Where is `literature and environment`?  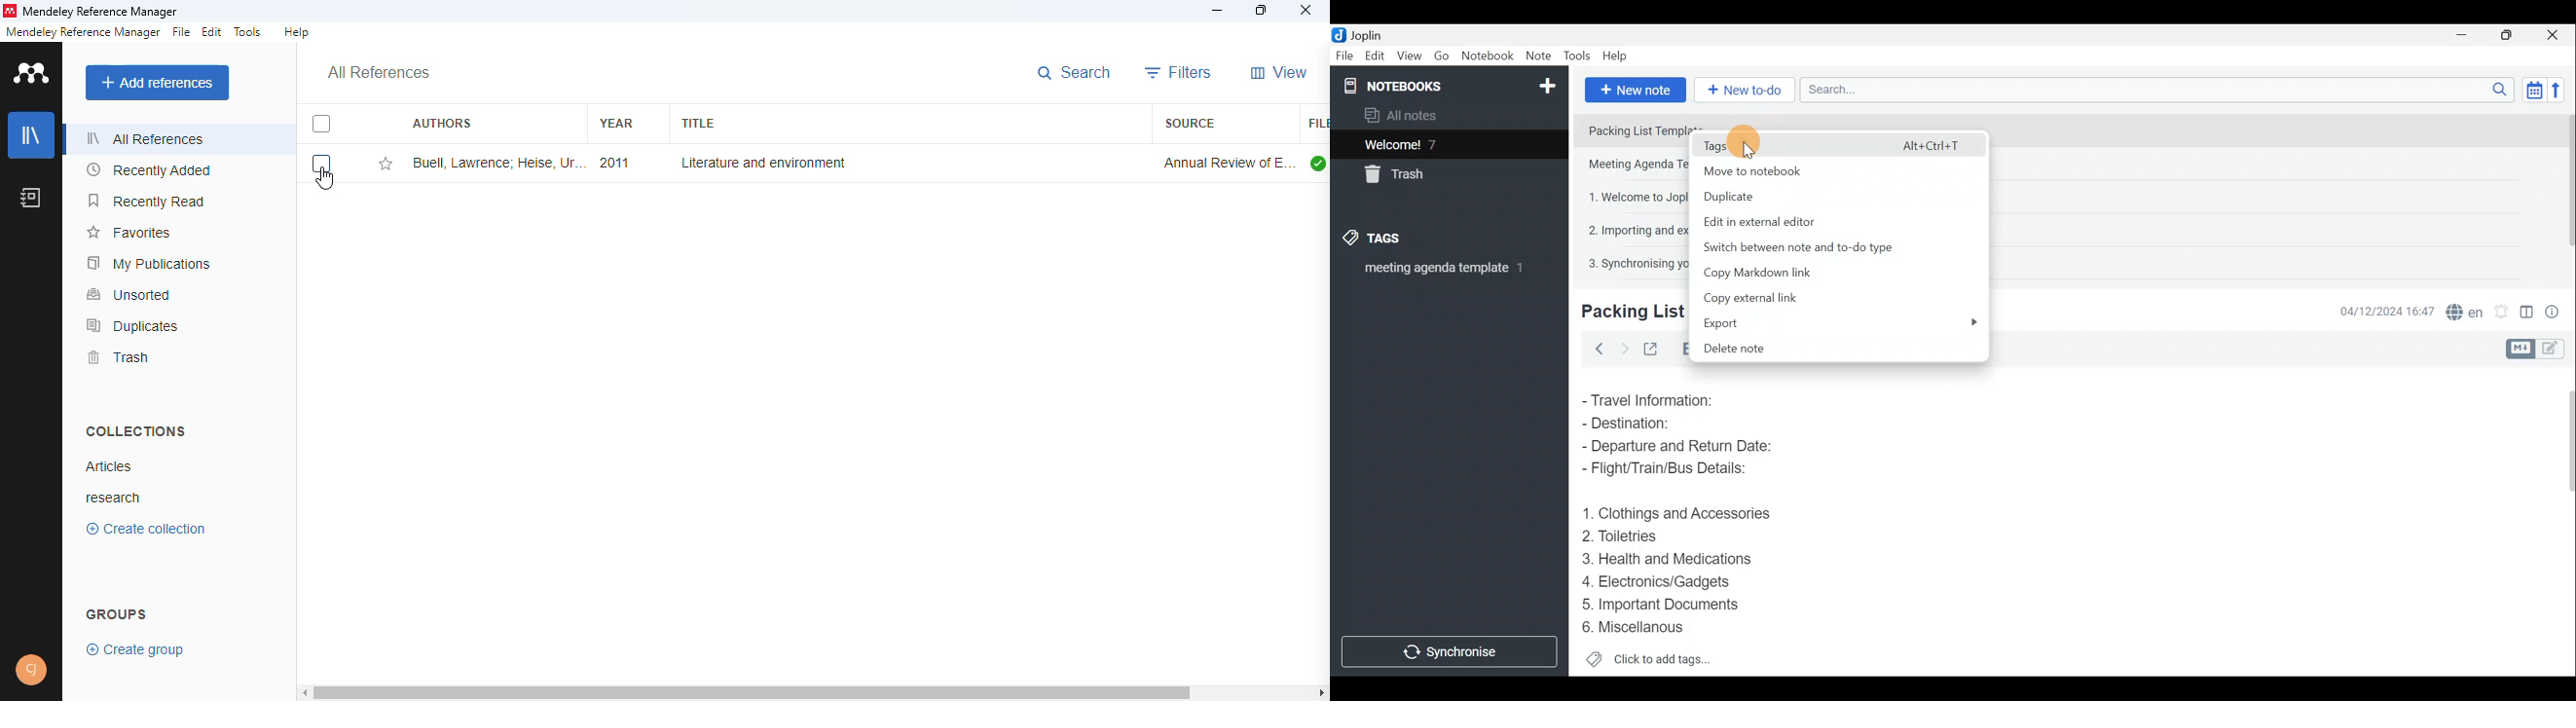
literature and environment is located at coordinates (761, 163).